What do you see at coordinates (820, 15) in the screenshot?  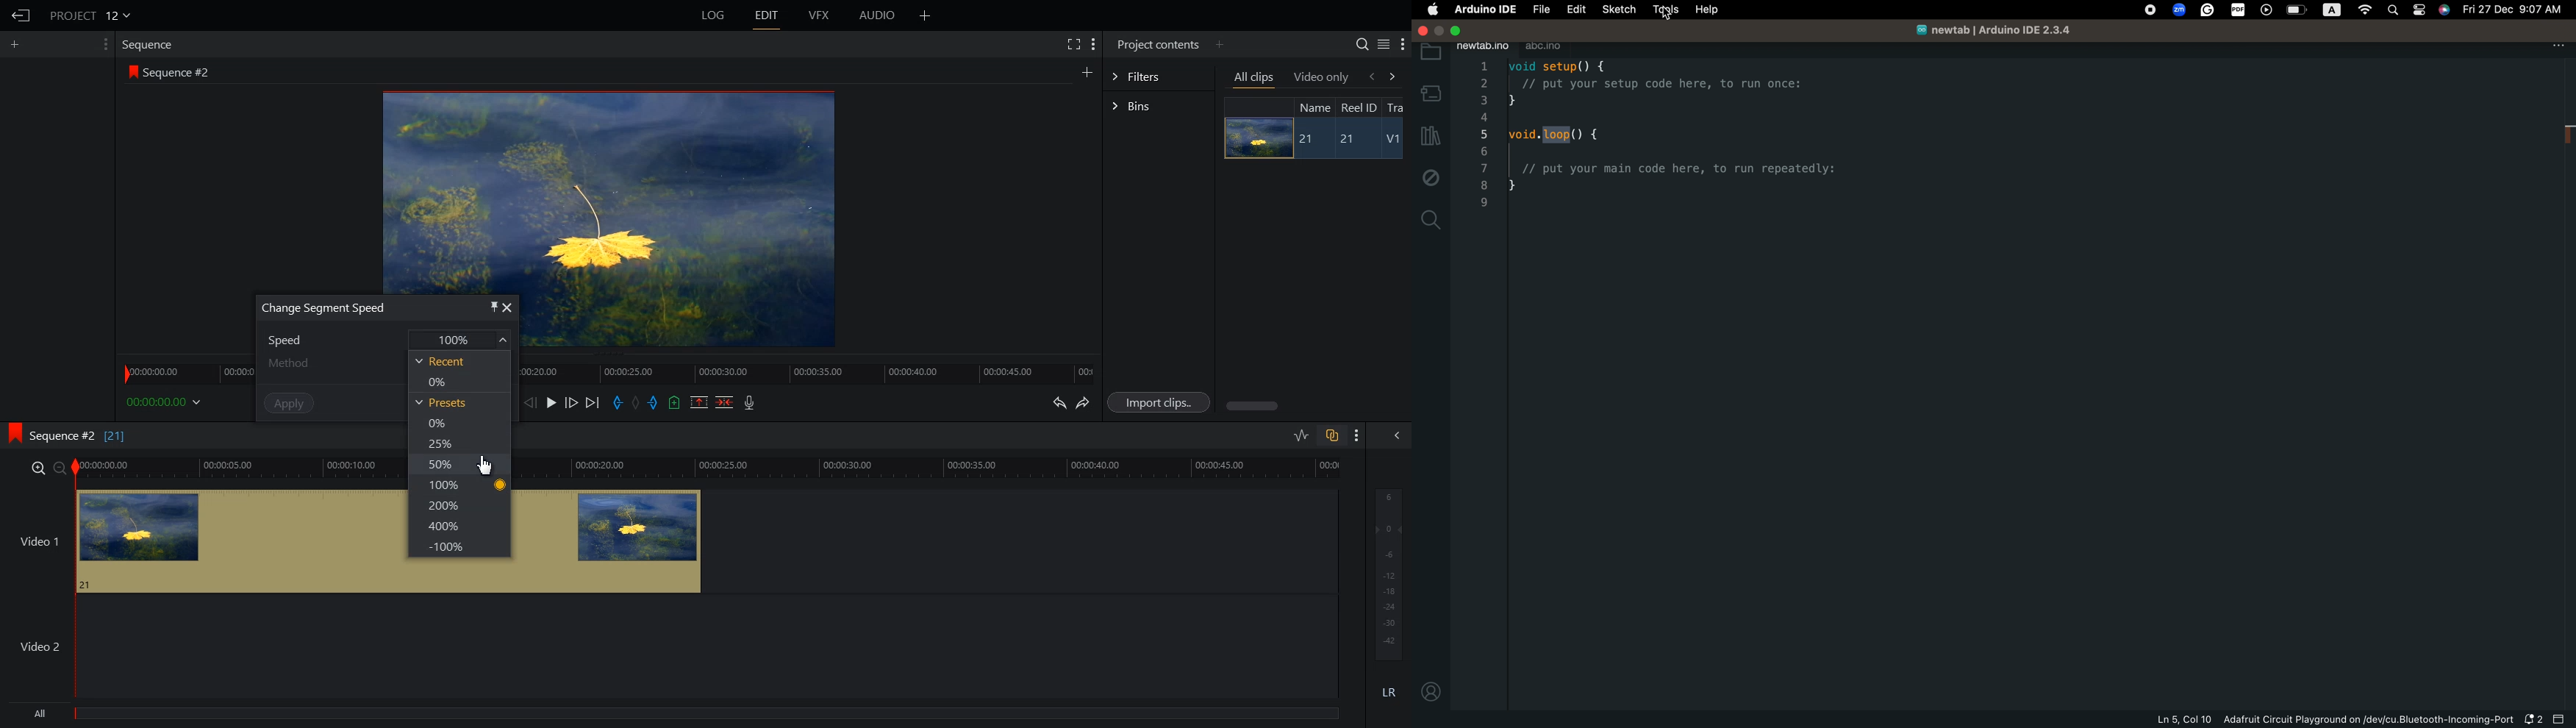 I see `VFX` at bounding box center [820, 15].